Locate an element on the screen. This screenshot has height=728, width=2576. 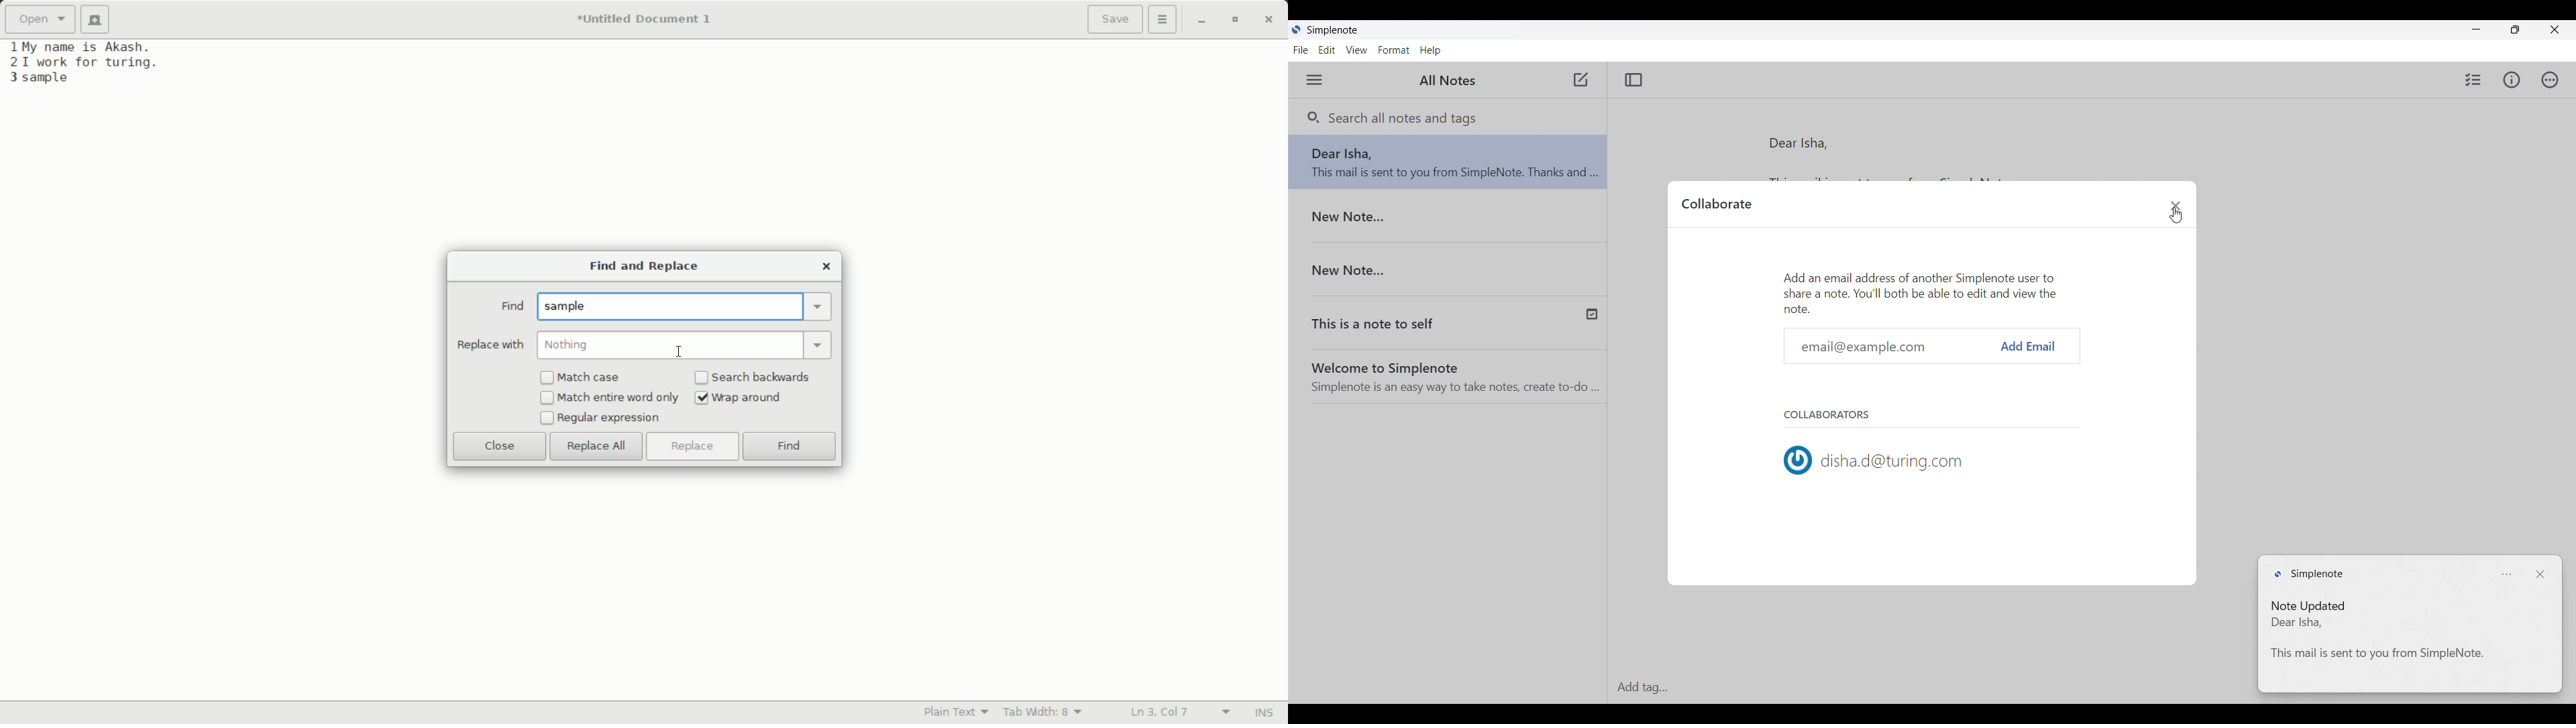
Notification settings is located at coordinates (2510, 574).